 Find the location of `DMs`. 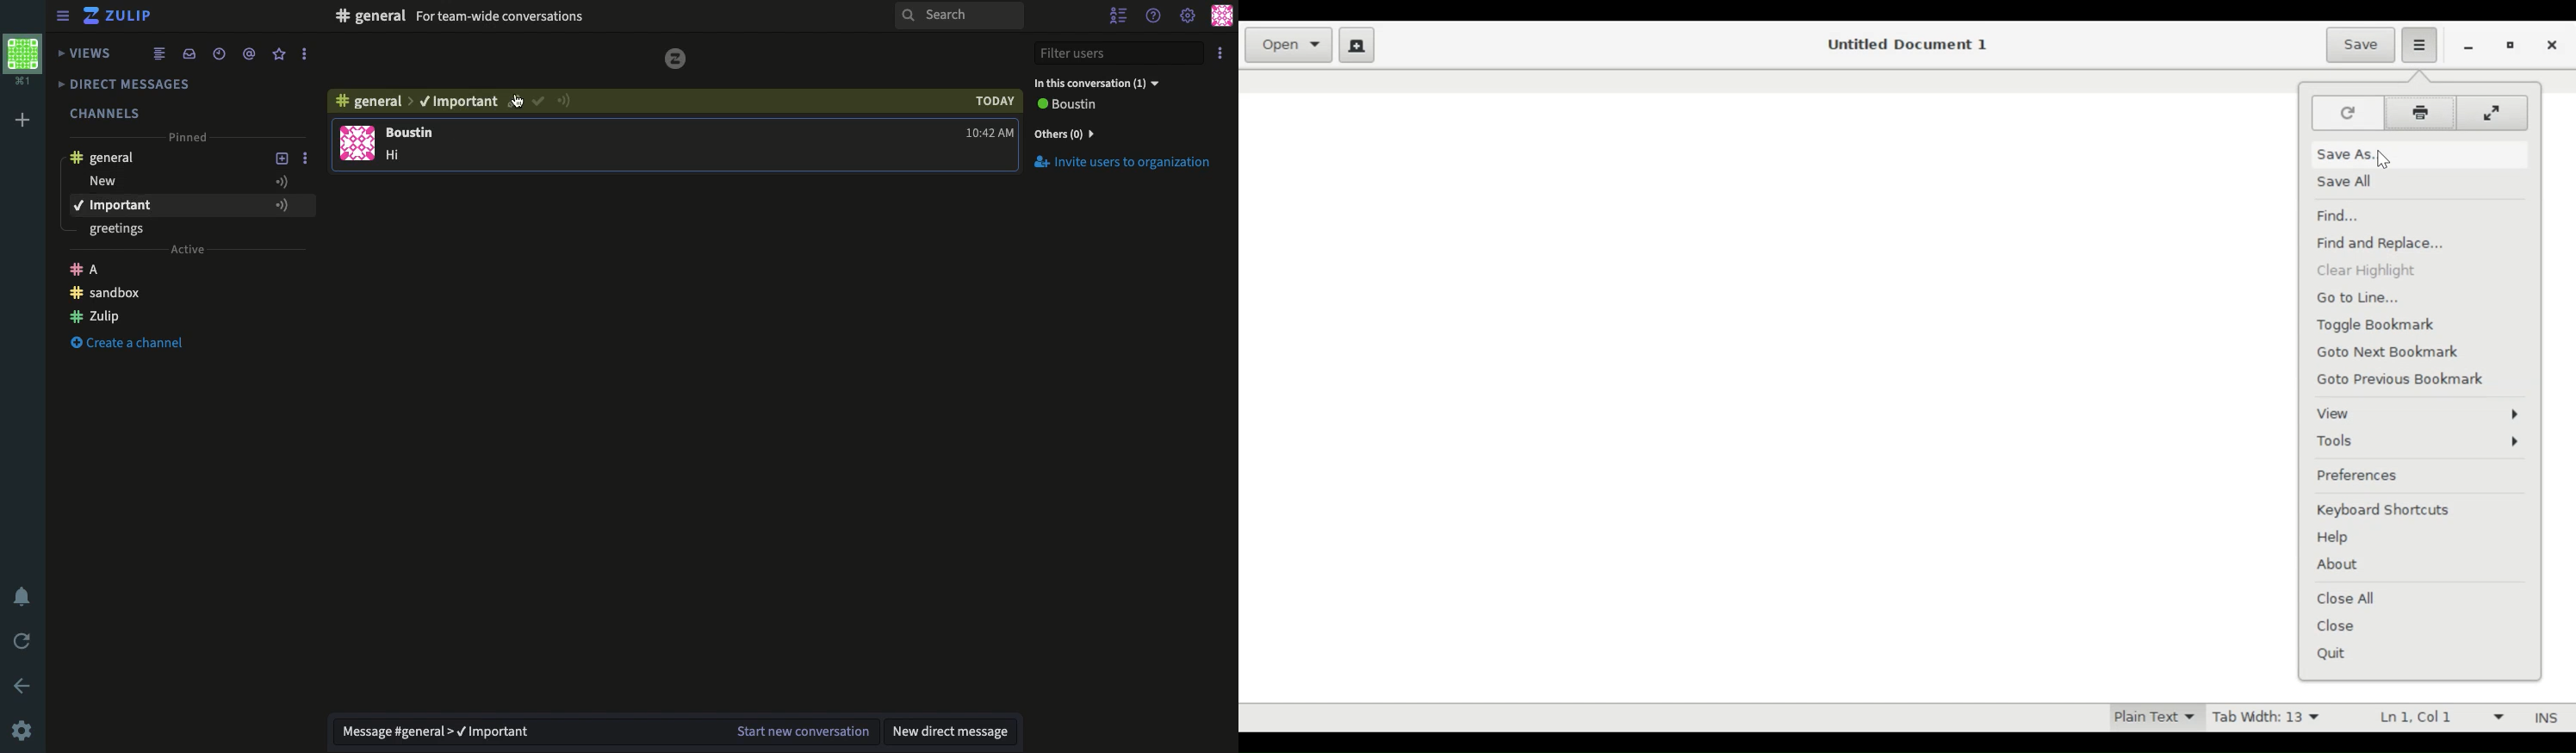

DMs is located at coordinates (135, 84).